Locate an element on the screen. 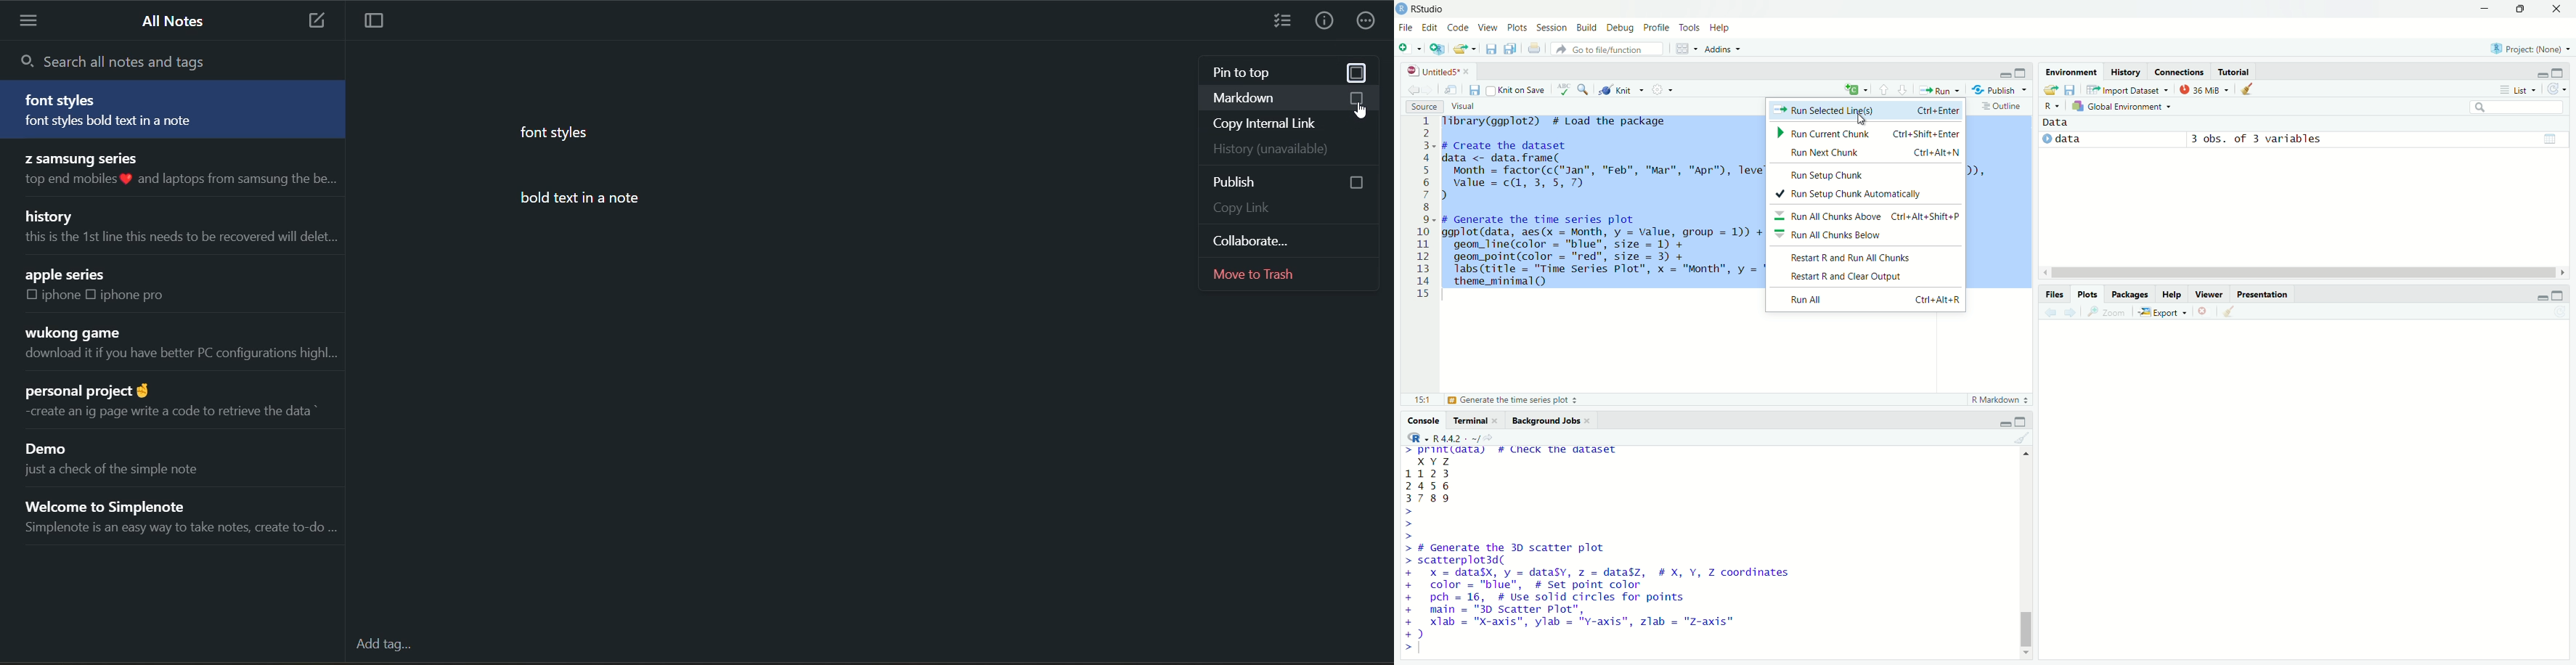 Image resolution: width=2576 pixels, height=672 pixels. apple series is located at coordinates (67, 275).